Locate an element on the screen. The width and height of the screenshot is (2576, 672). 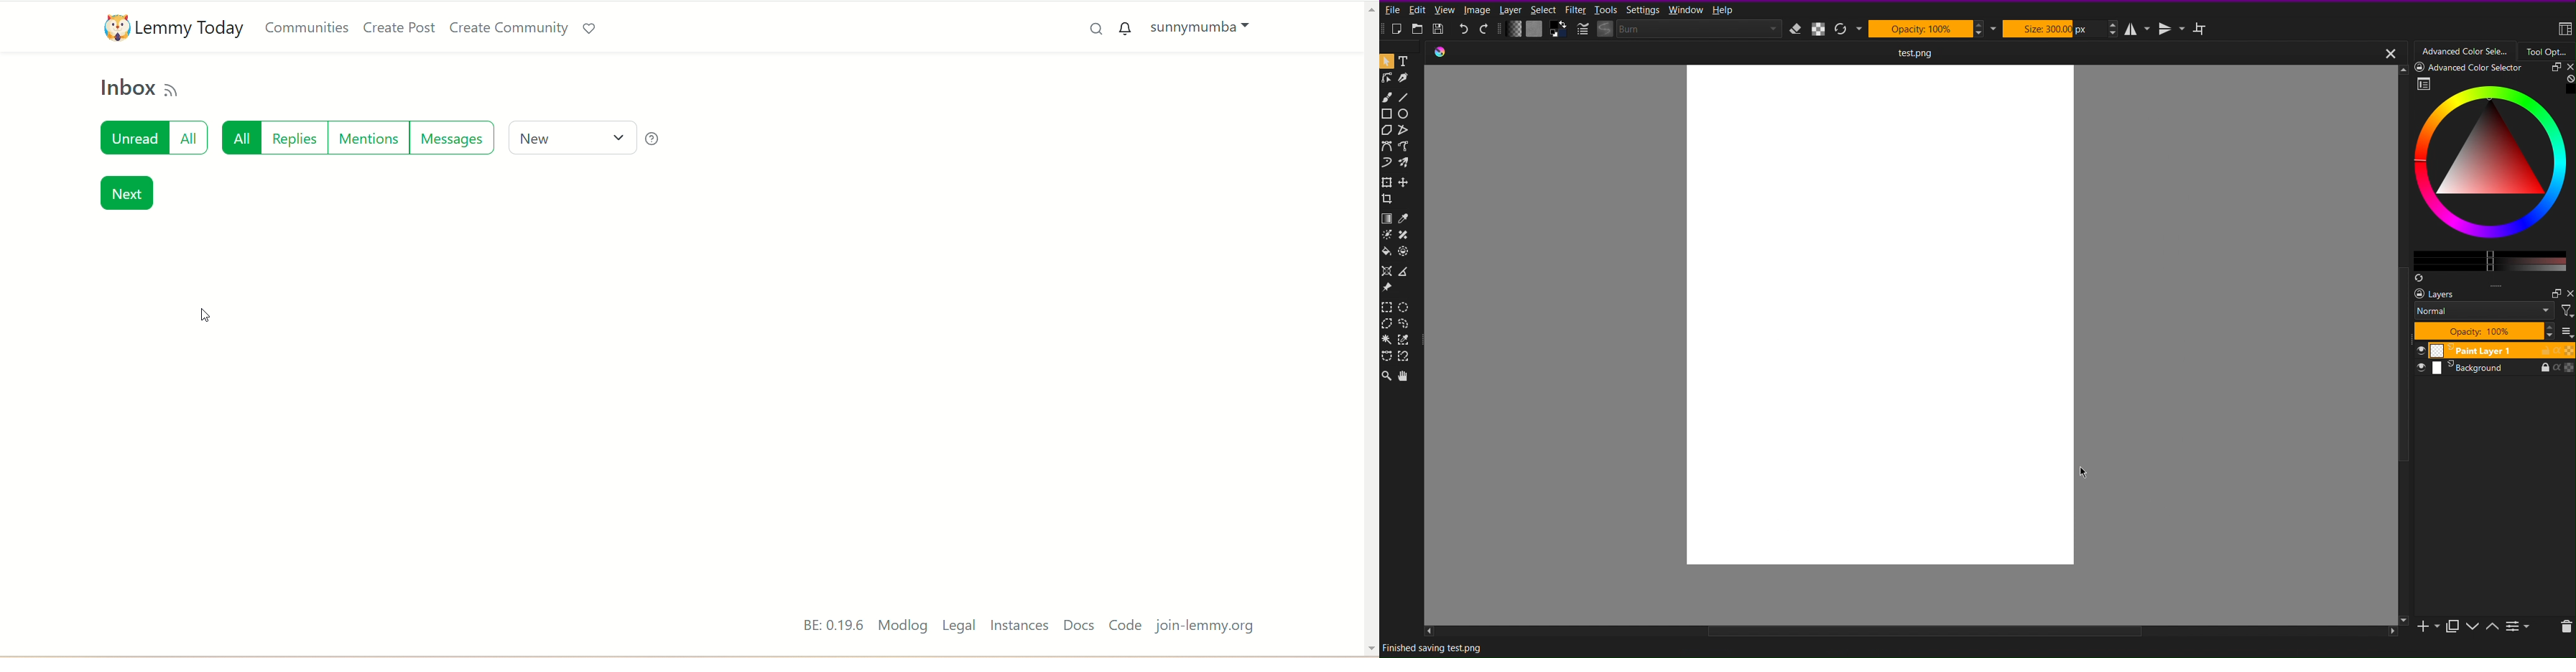
unread all is located at coordinates (152, 141).